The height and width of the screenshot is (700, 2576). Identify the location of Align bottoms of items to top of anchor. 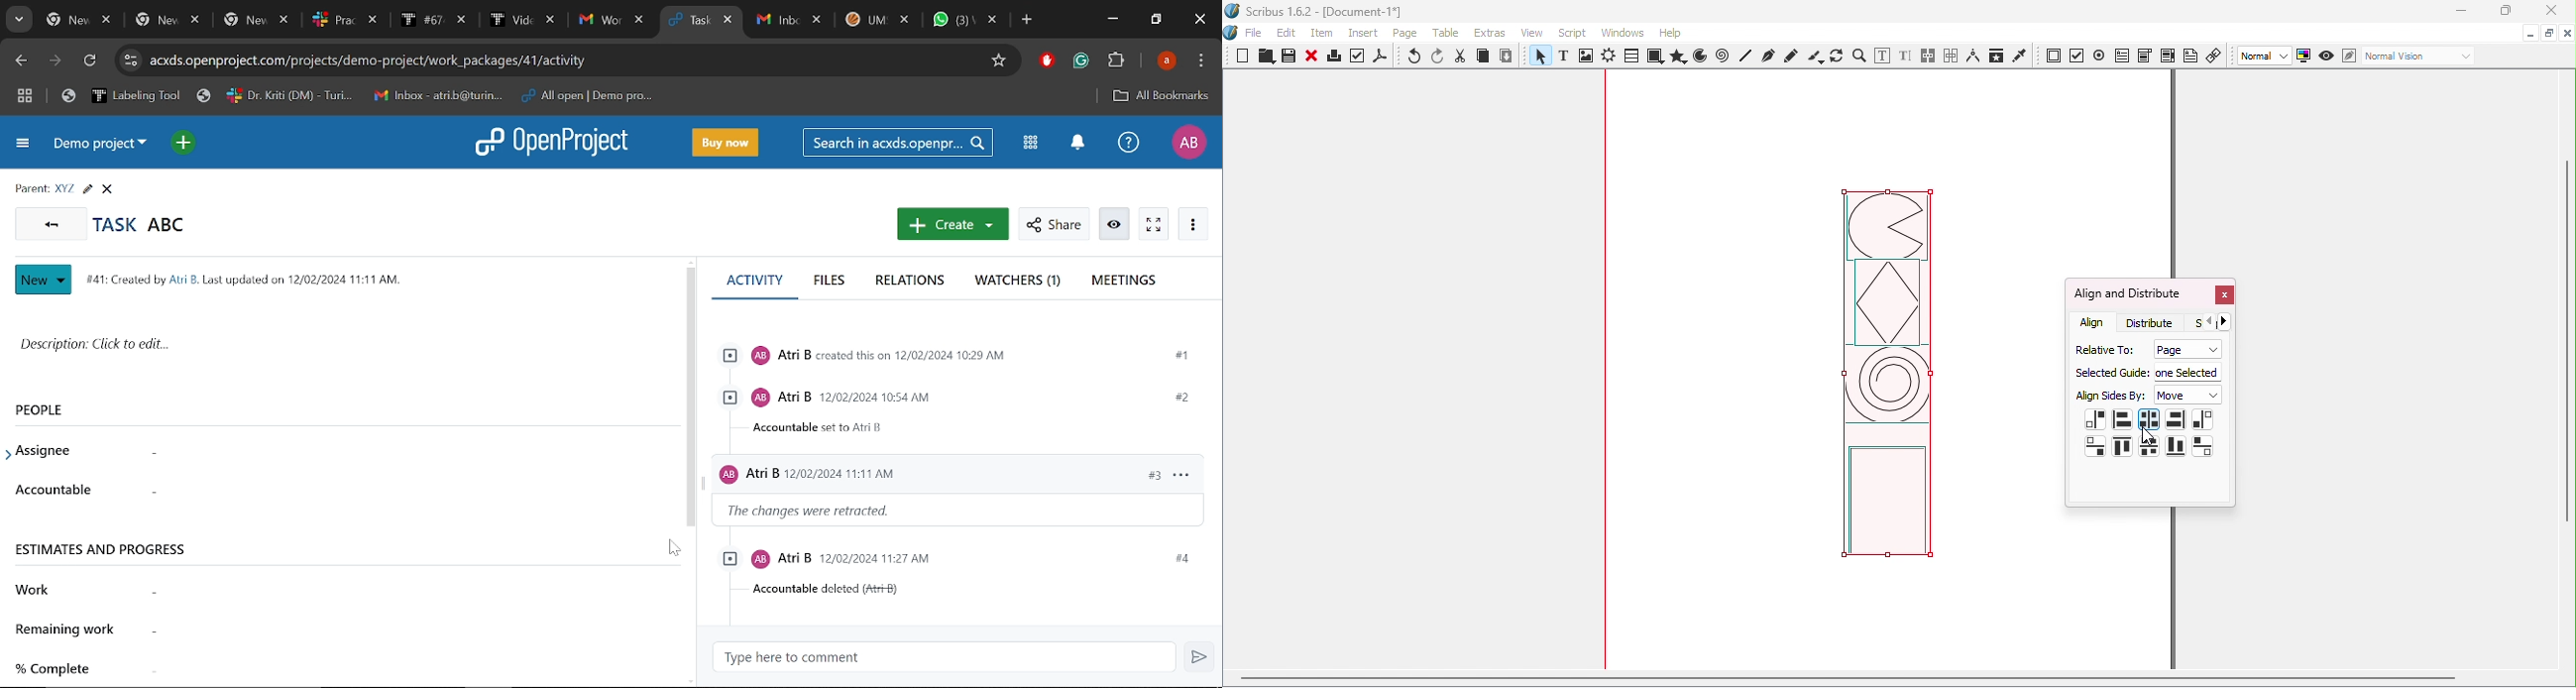
(2096, 446).